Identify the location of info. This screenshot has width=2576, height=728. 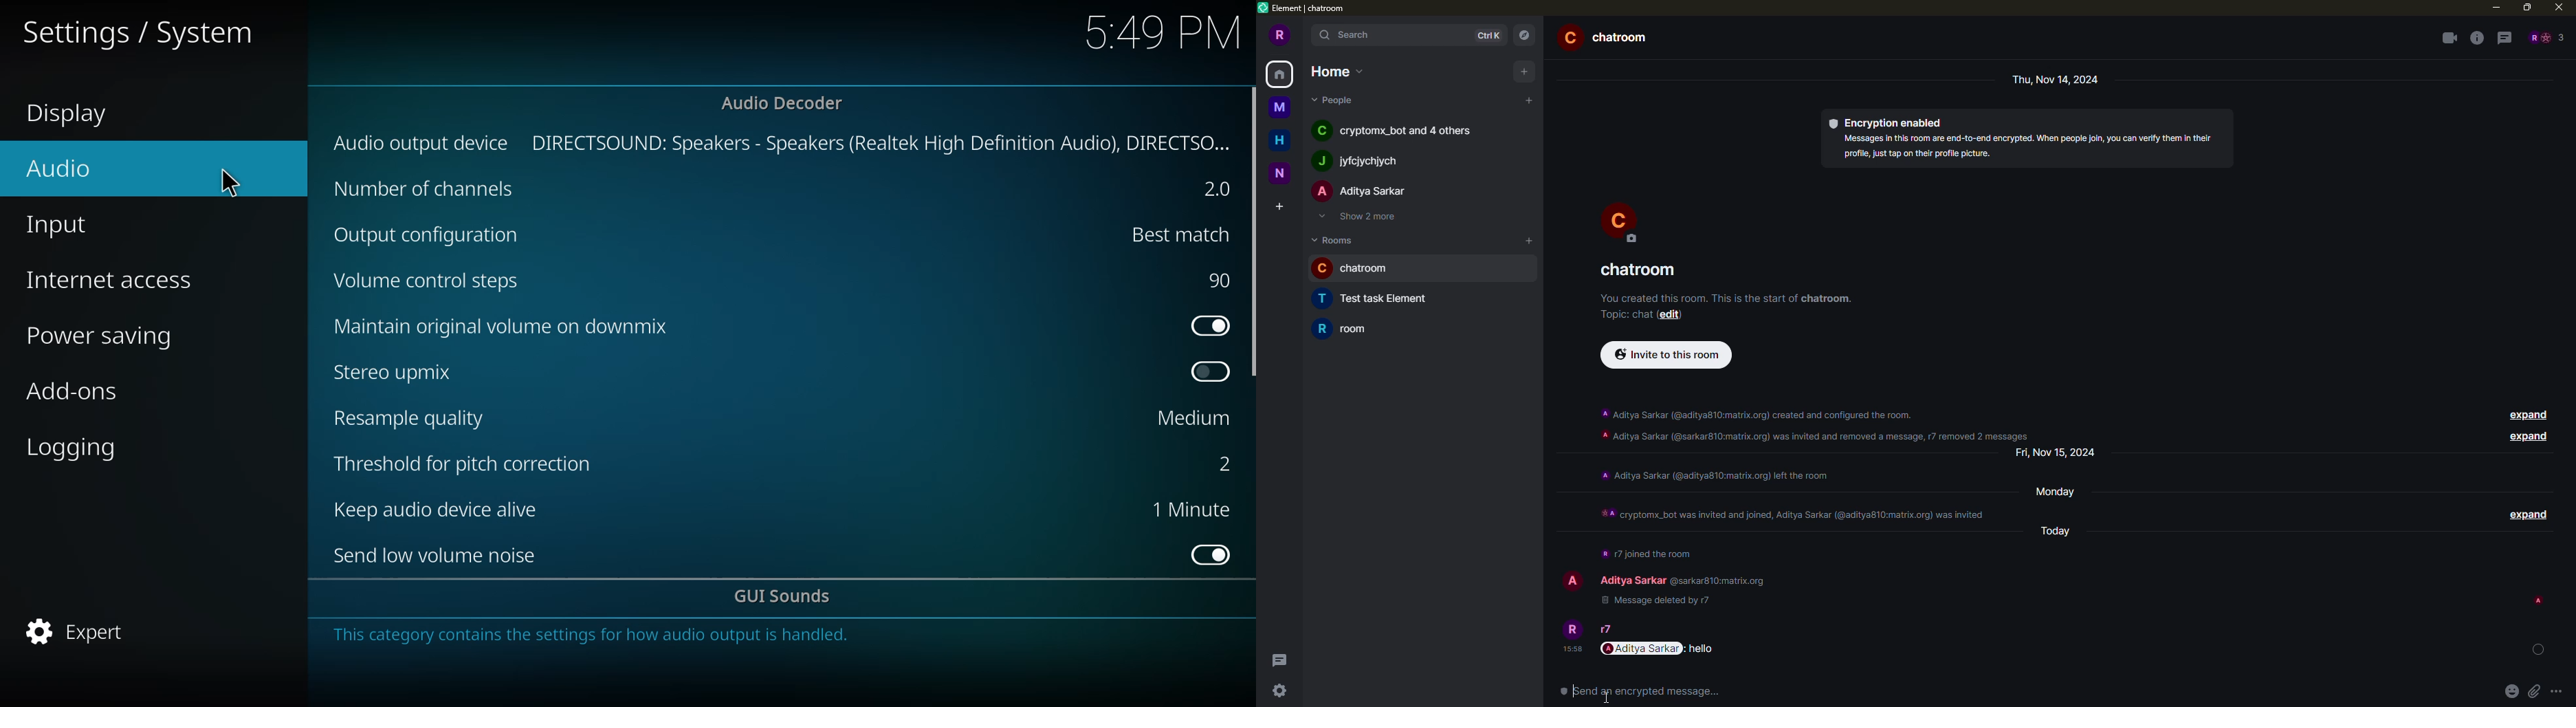
(1727, 298).